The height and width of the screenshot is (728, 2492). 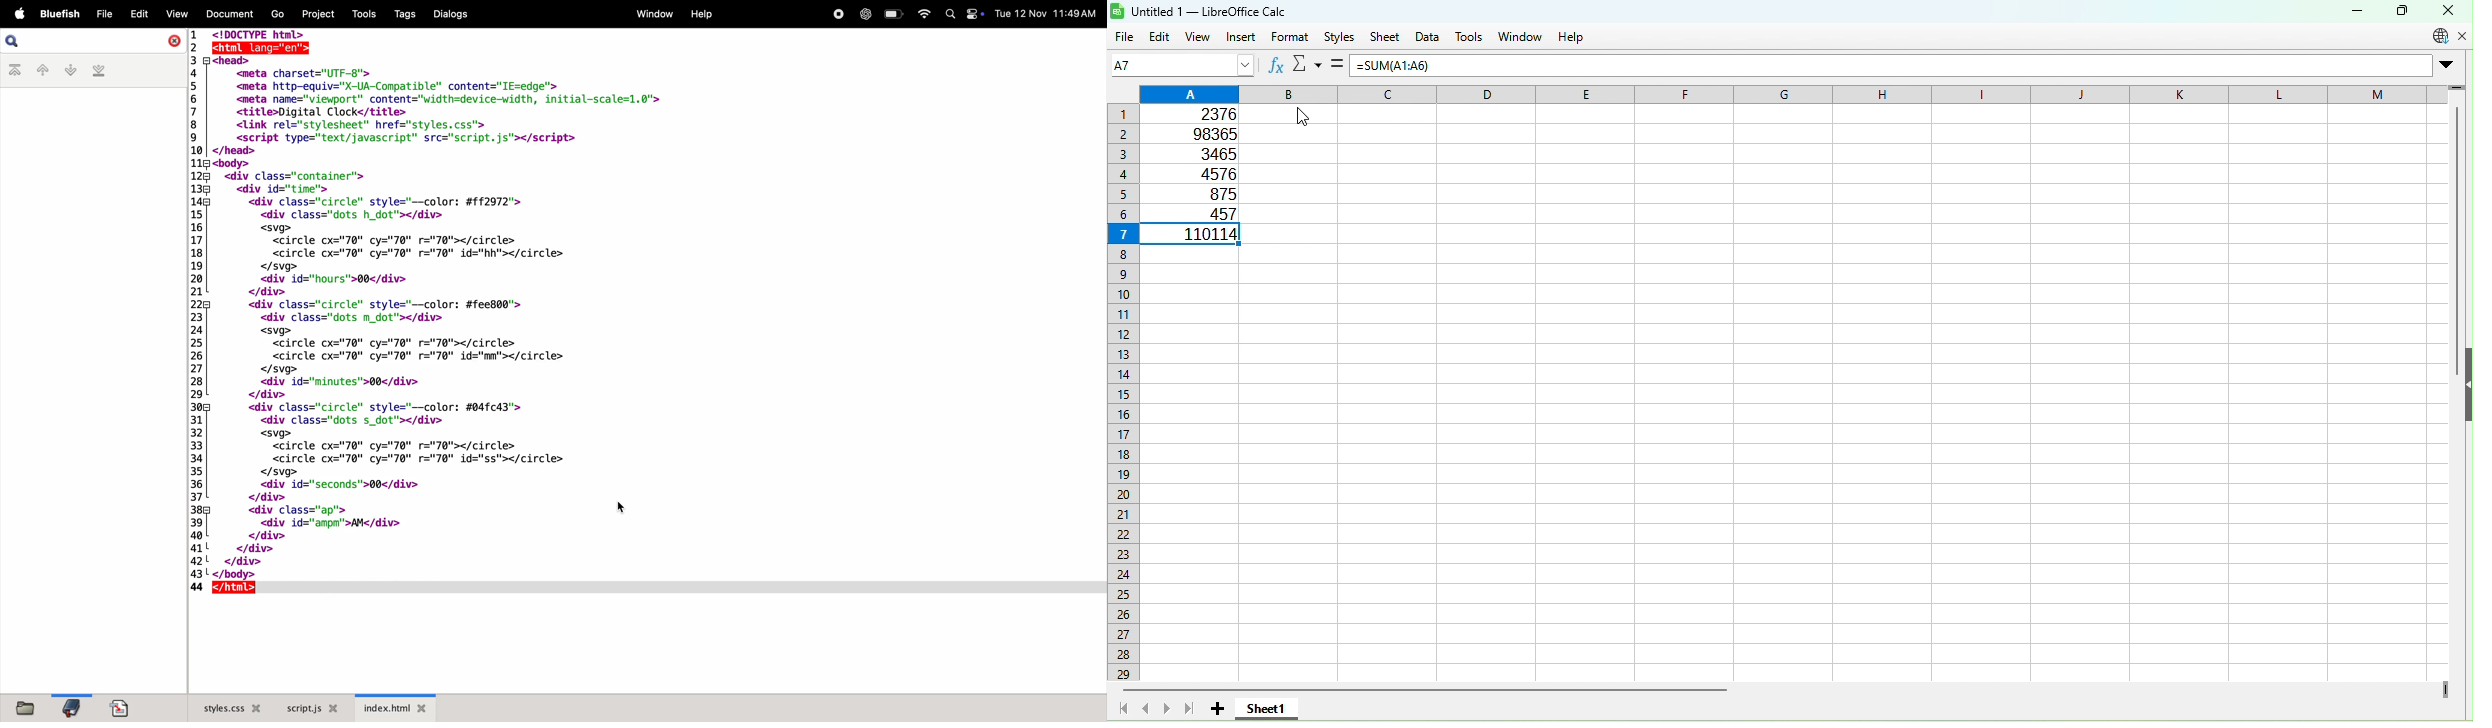 What do you see at coordinates (43, 69) in the screenshot?
I see `previous bookmark` at bounding box center [43, 69].